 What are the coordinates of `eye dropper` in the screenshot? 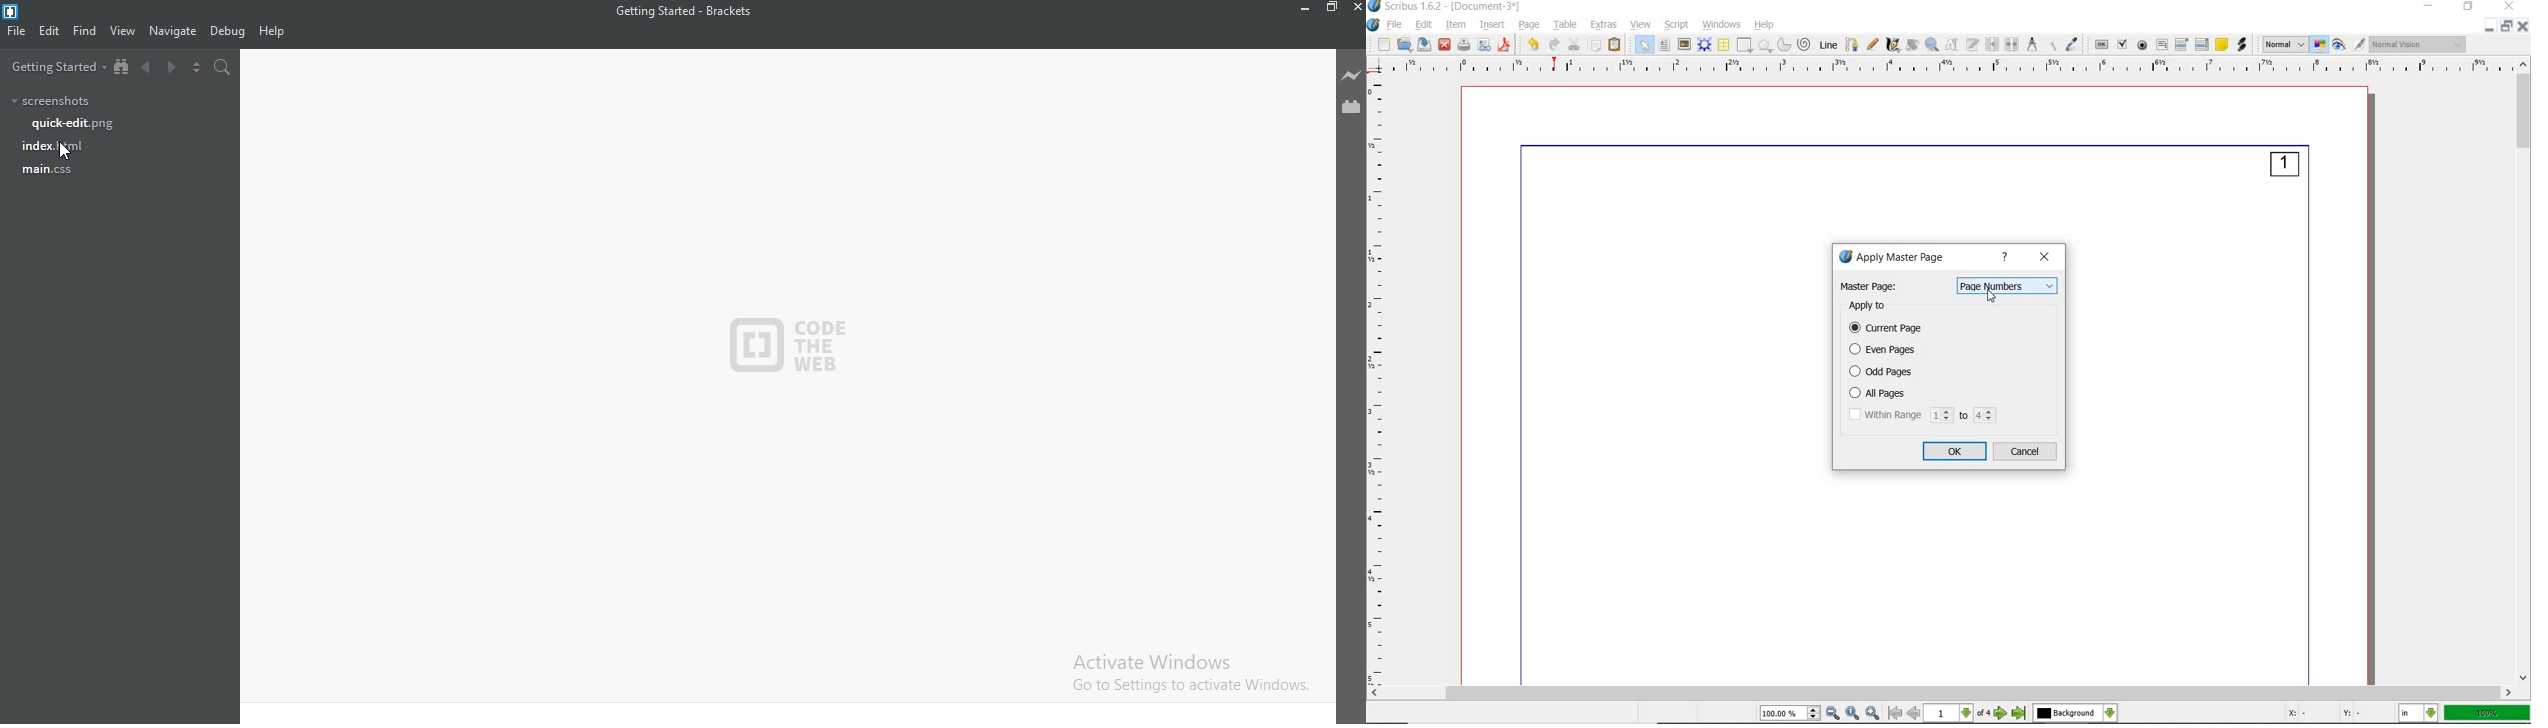 It's located at (2073, 45).